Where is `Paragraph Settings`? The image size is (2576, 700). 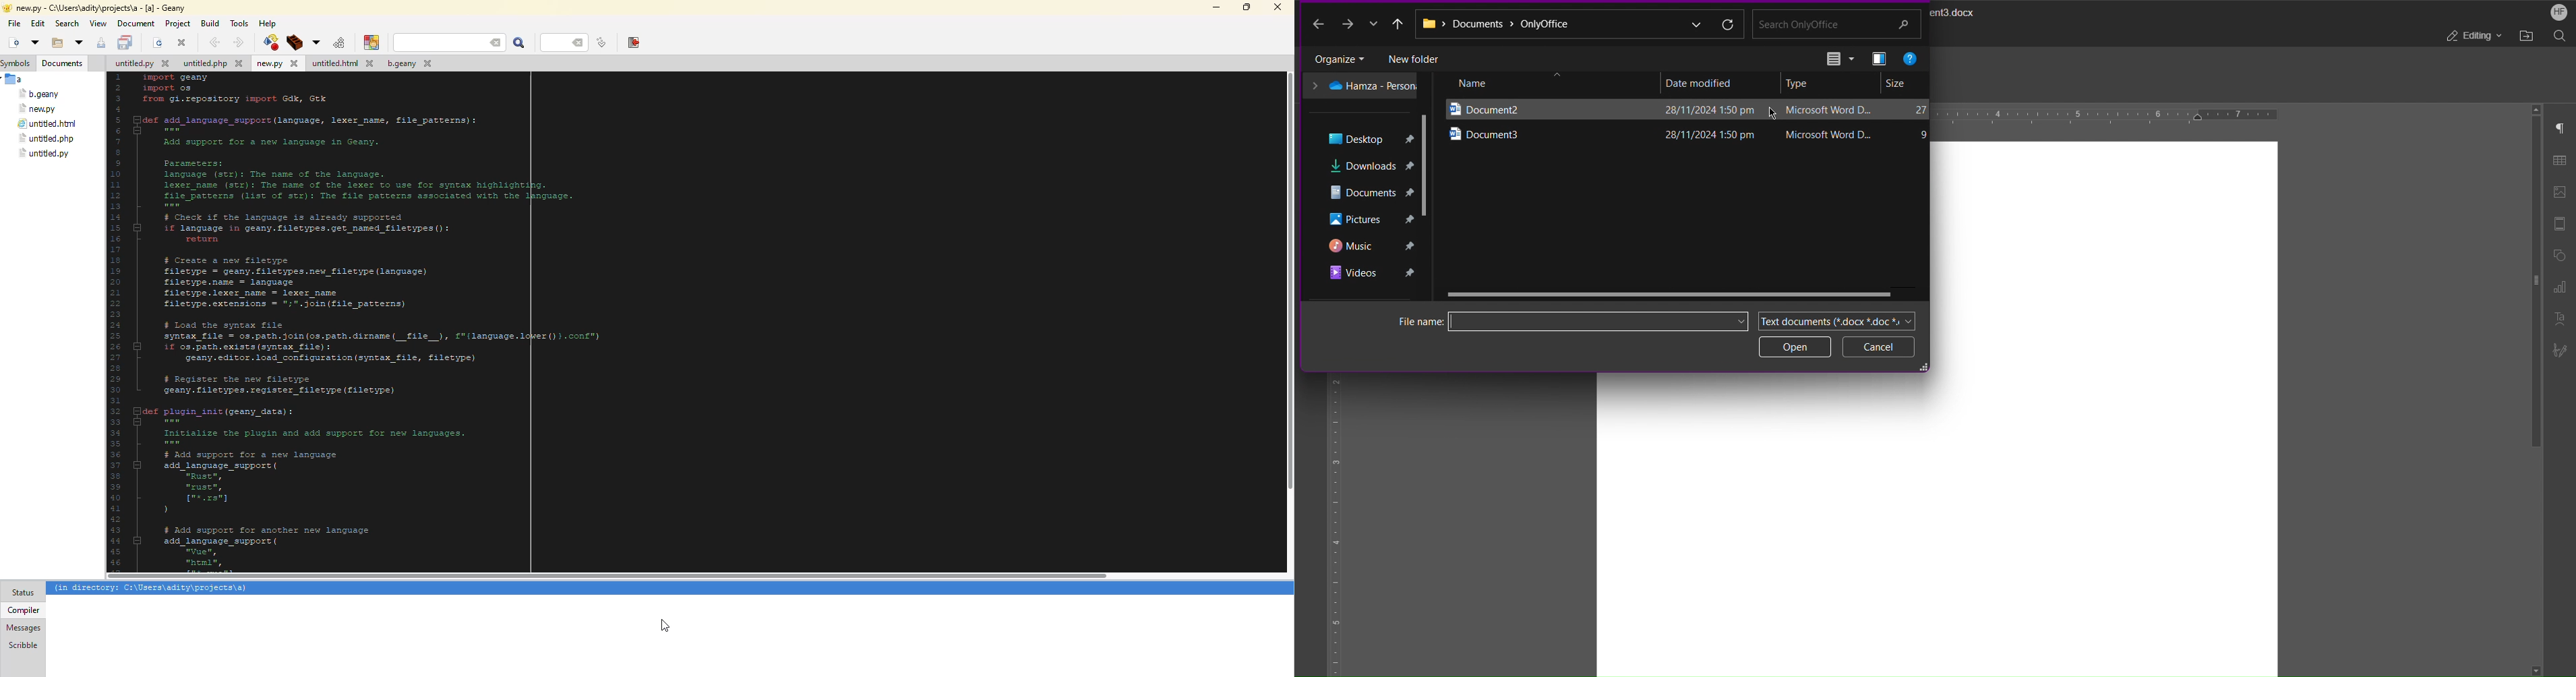
Paragraph Settings is located at coordinates (2561, 128).